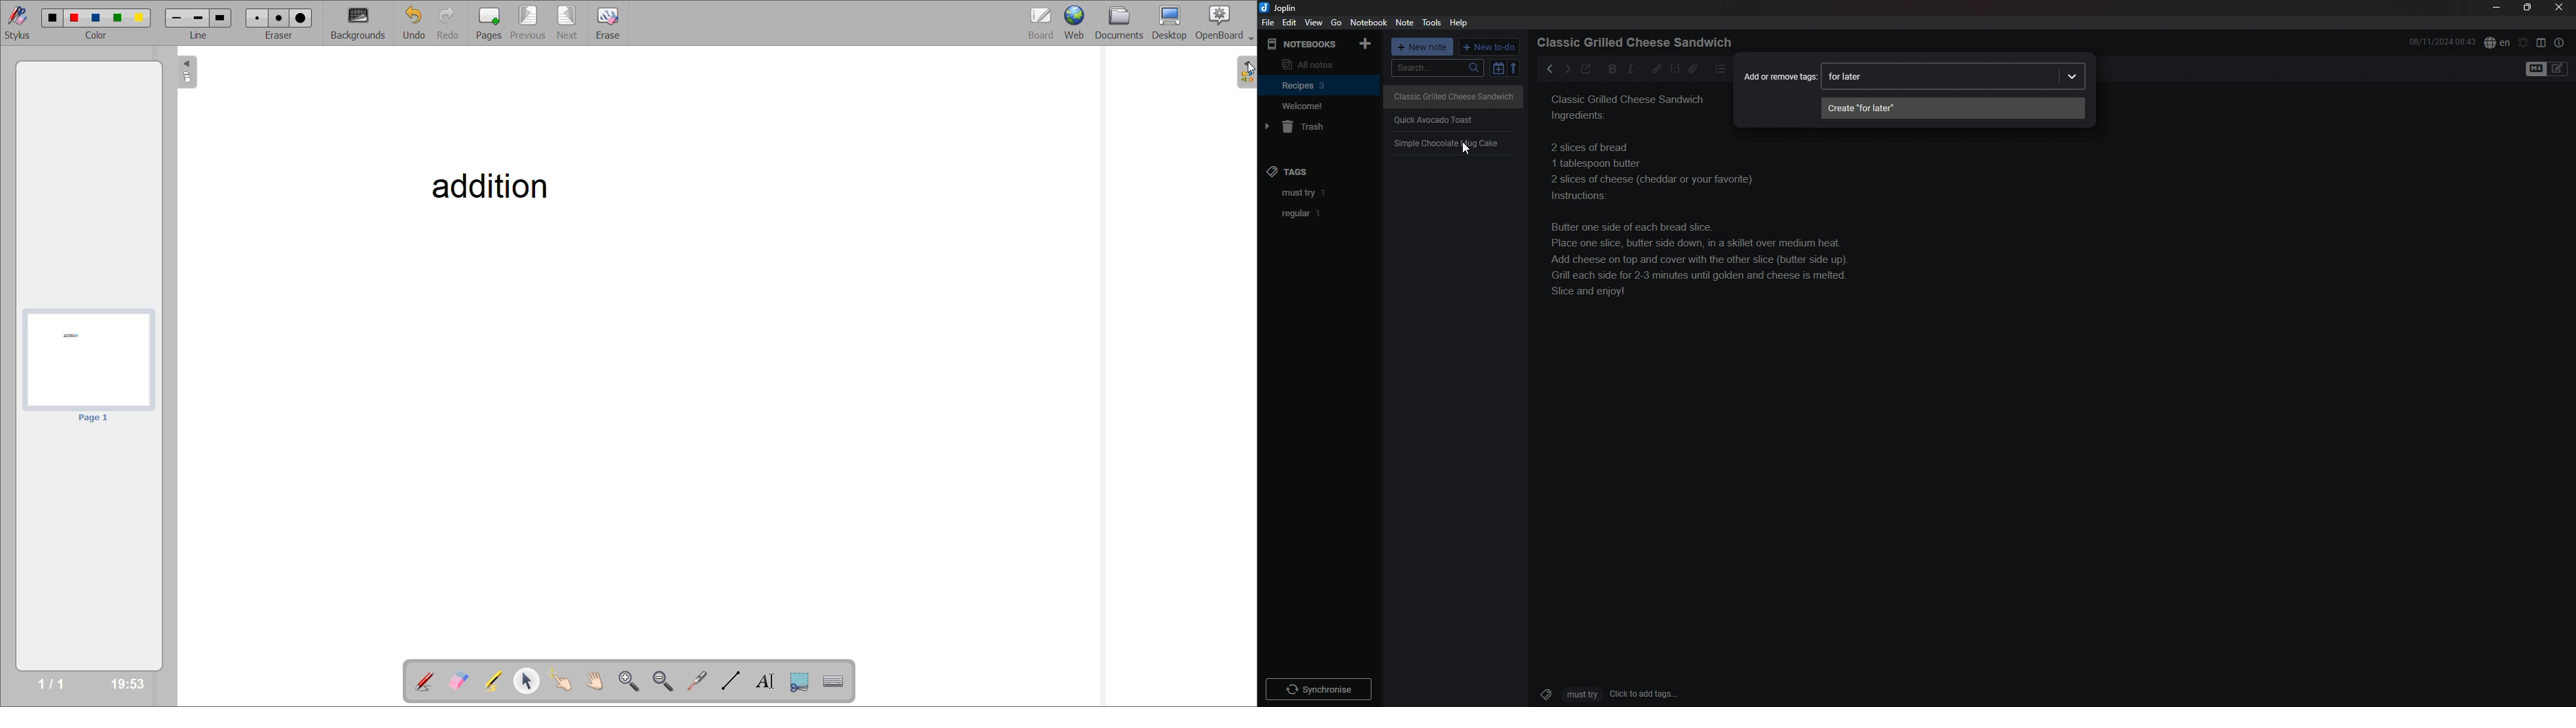 This screenshot has height=728, width=2576. What do you see at coordinates (2548, 70) in the screenshot?
I see `toggle editor` at bounding box center [2548, 70].